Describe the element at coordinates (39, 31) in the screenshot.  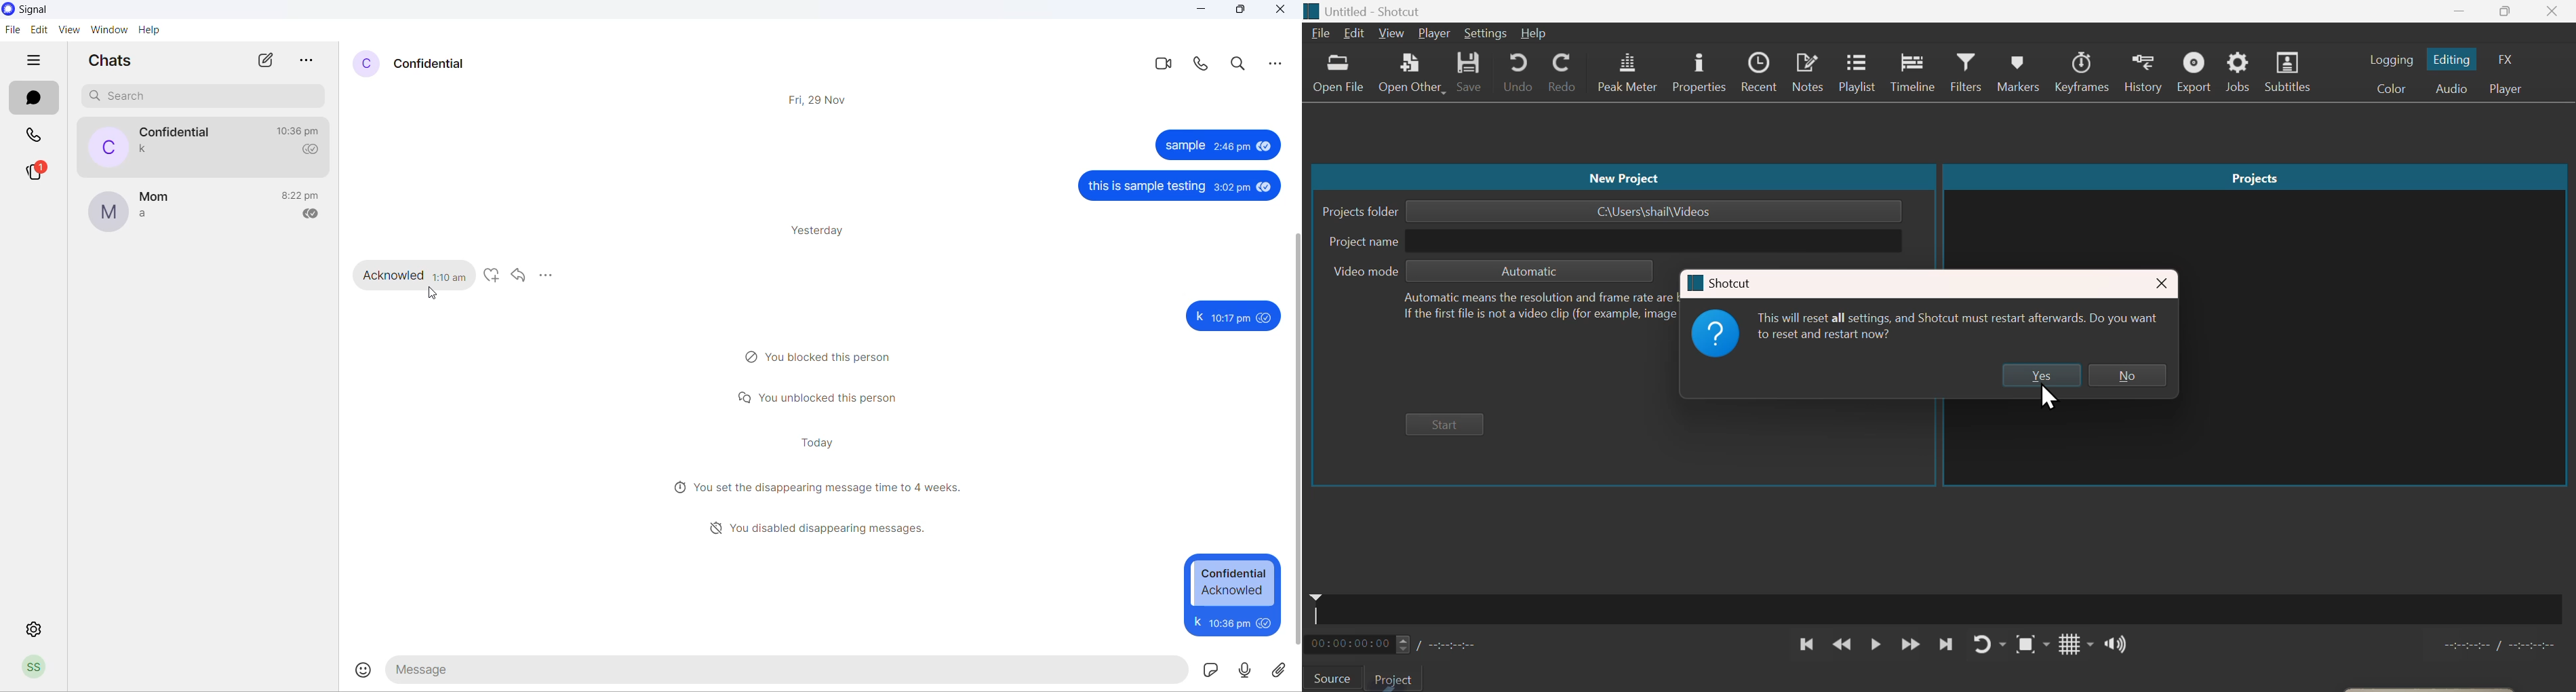
I see `edit` at that location.